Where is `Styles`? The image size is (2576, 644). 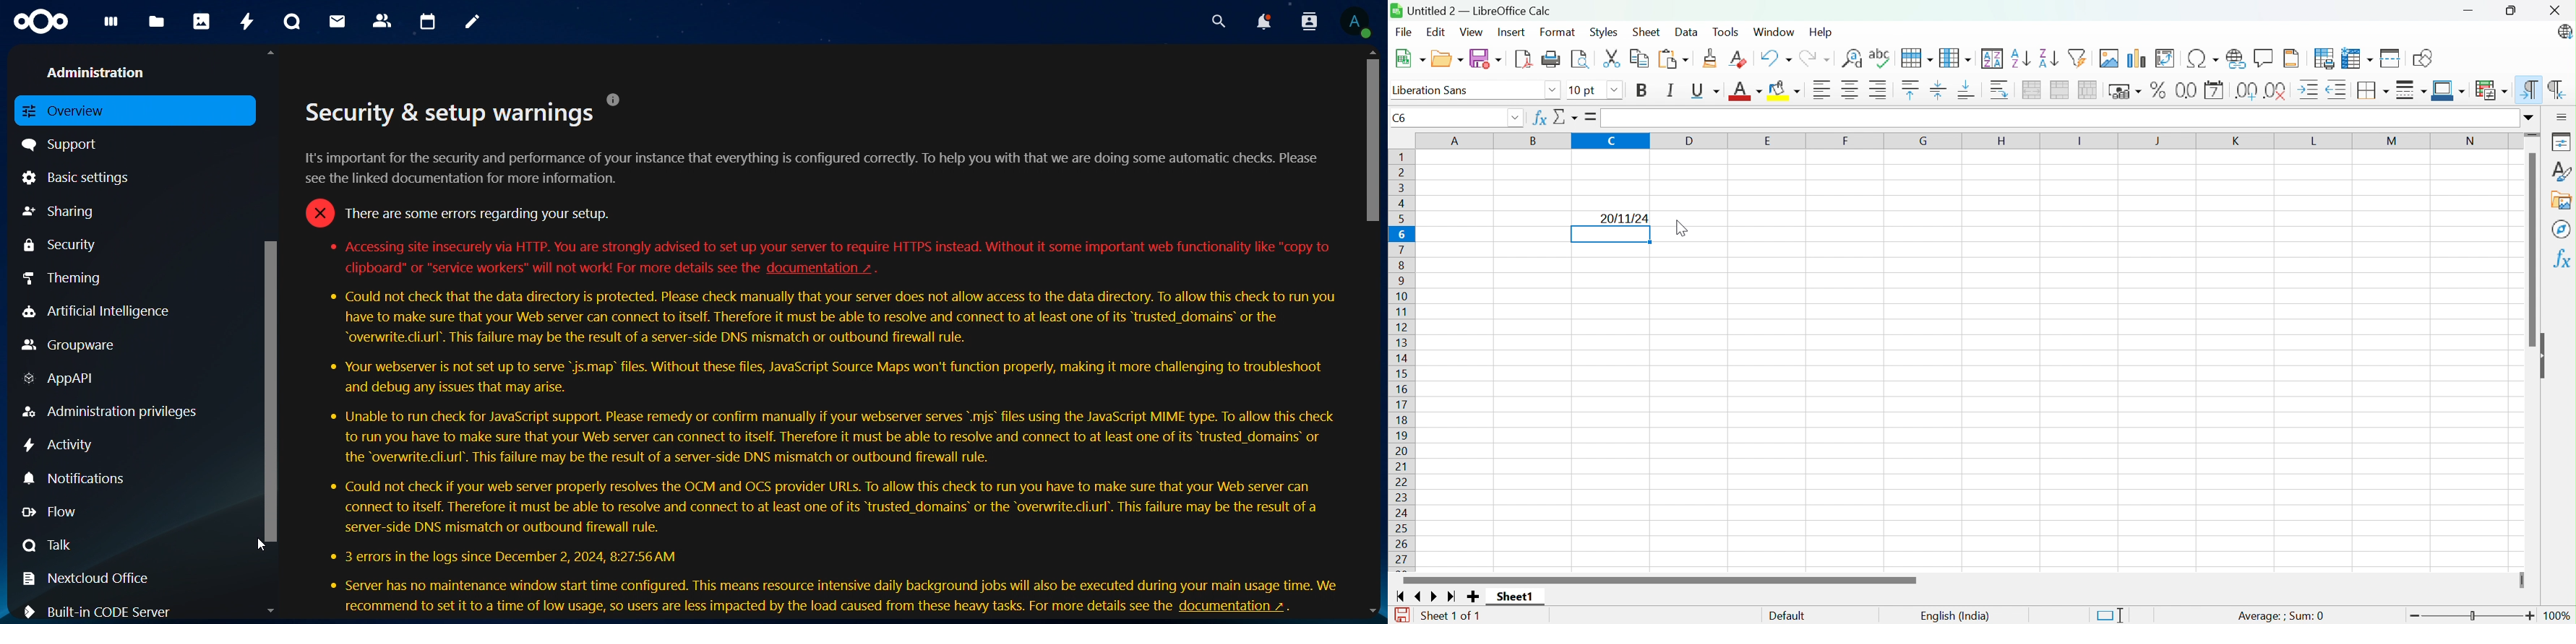 Styles is located at coordinates (2561, 171).